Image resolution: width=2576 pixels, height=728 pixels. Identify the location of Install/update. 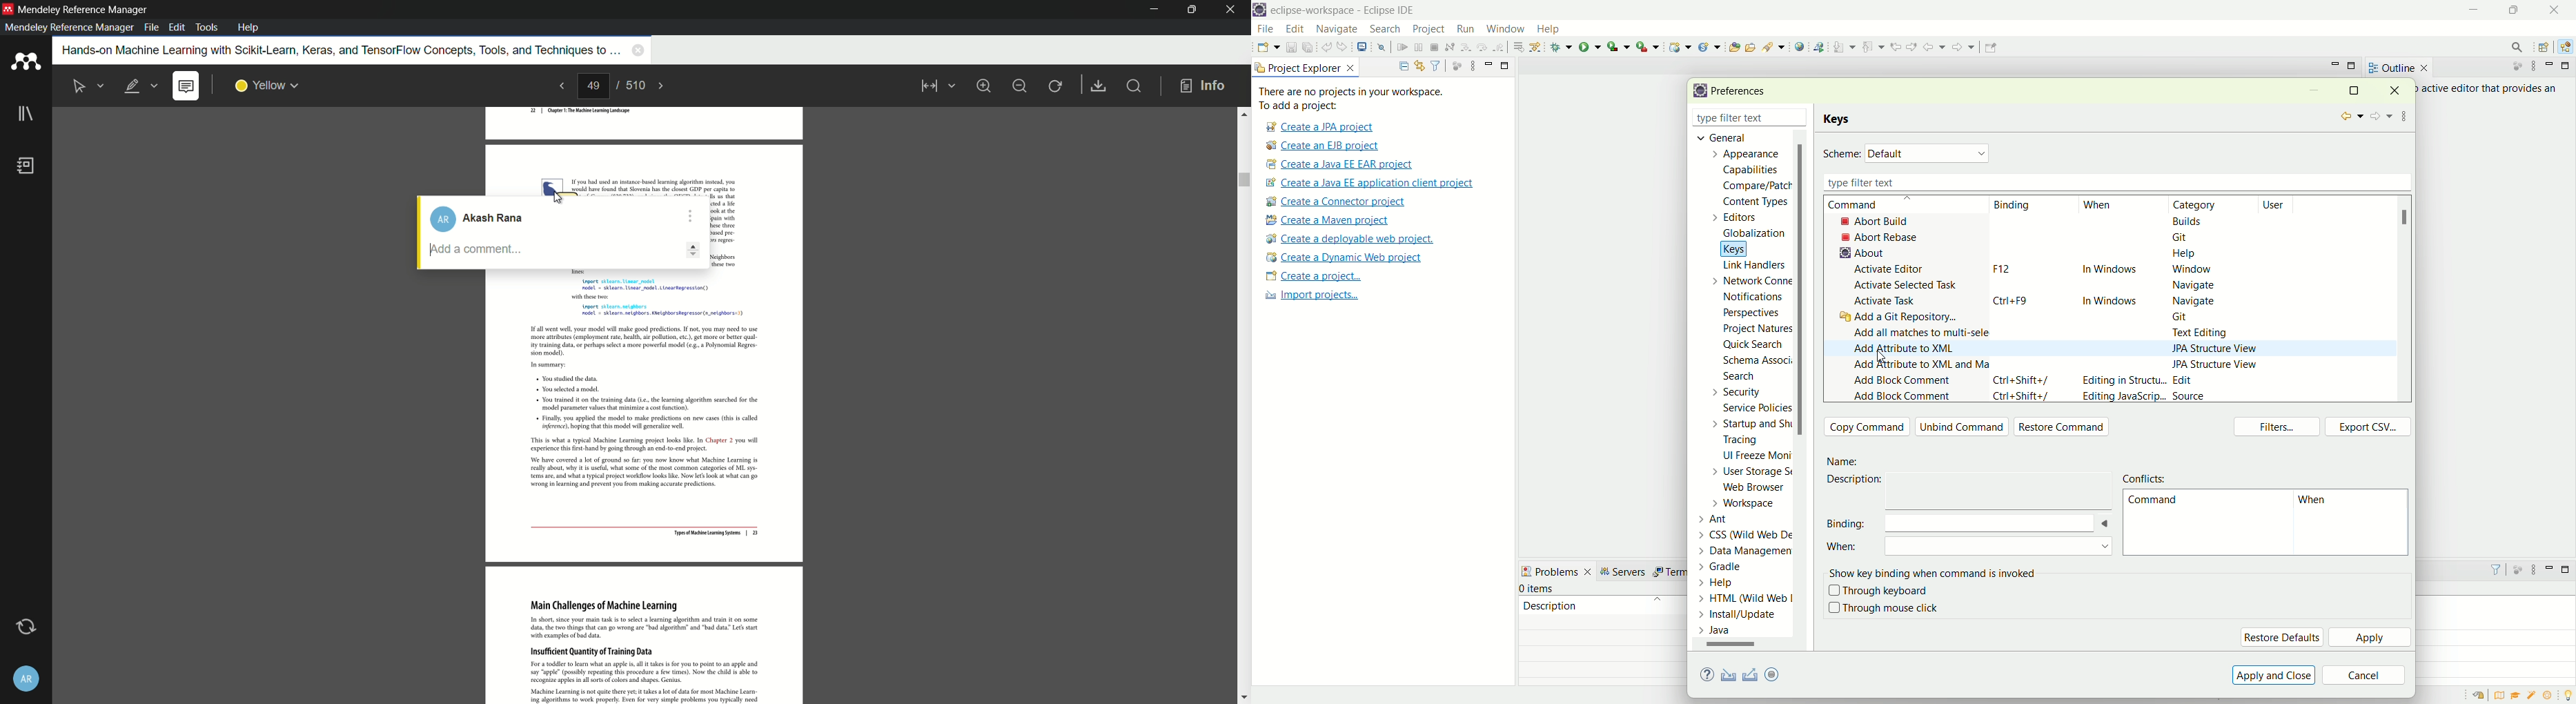
(1740, 616).